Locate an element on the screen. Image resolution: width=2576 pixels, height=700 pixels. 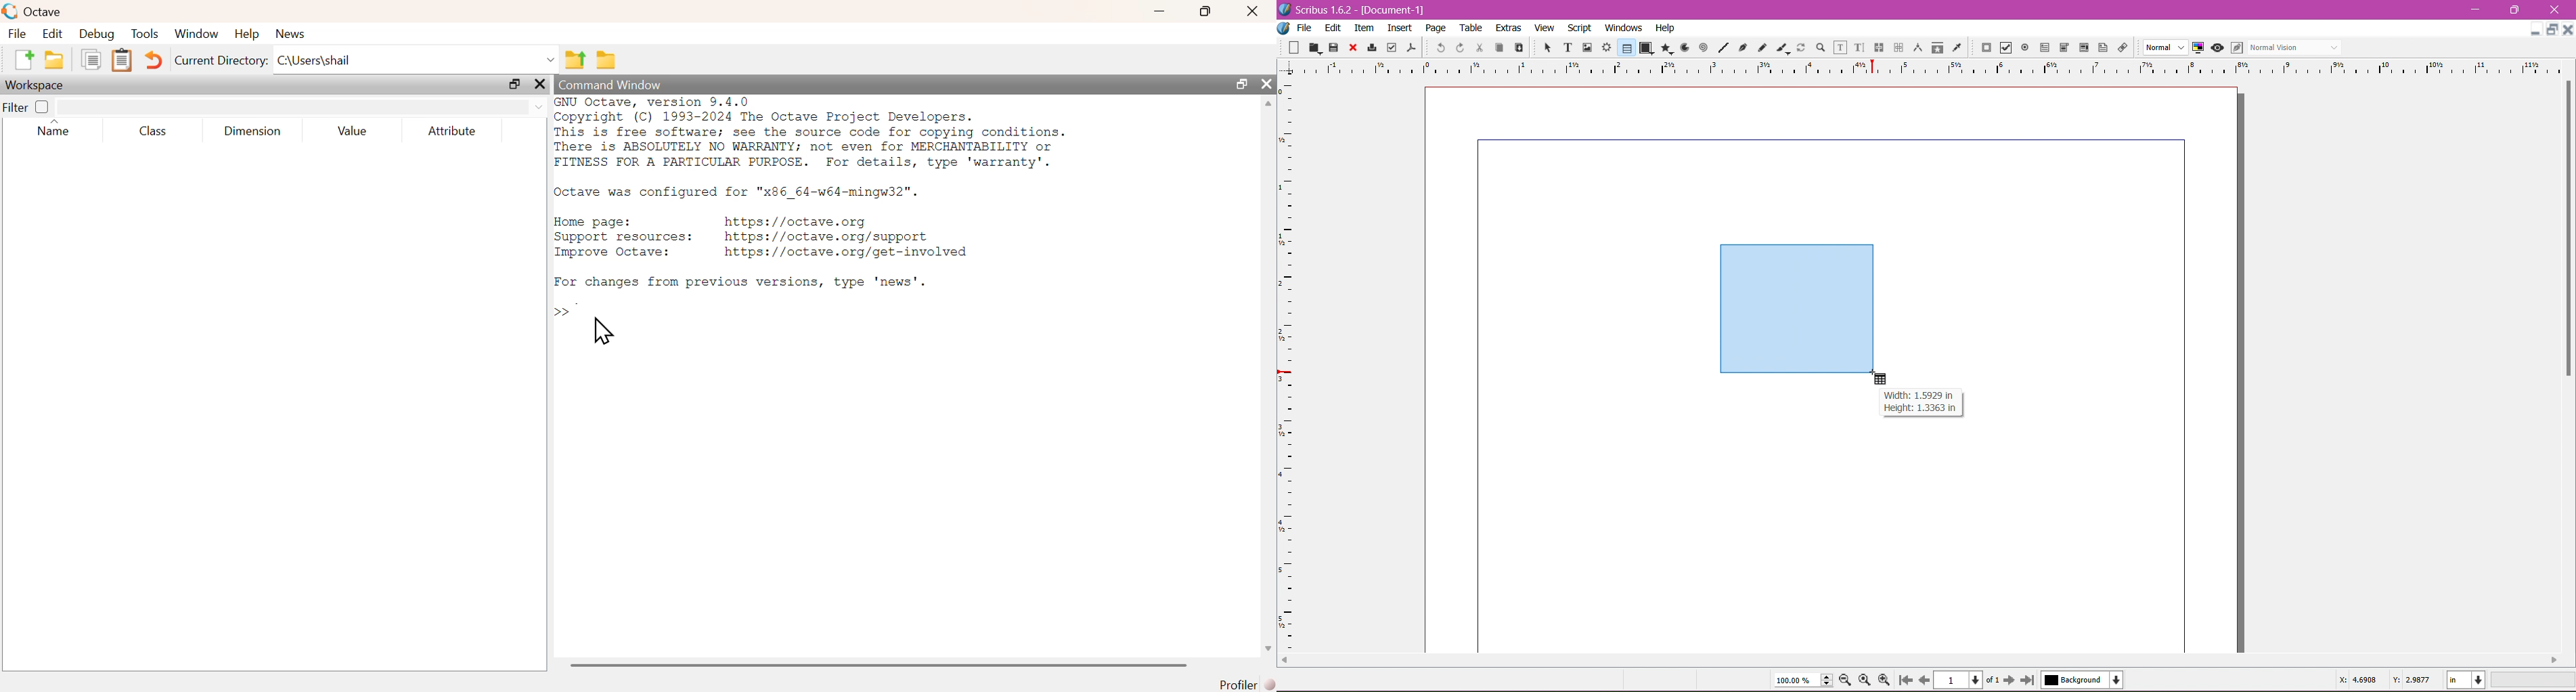
Normal is located at coordinates (2164, 48).